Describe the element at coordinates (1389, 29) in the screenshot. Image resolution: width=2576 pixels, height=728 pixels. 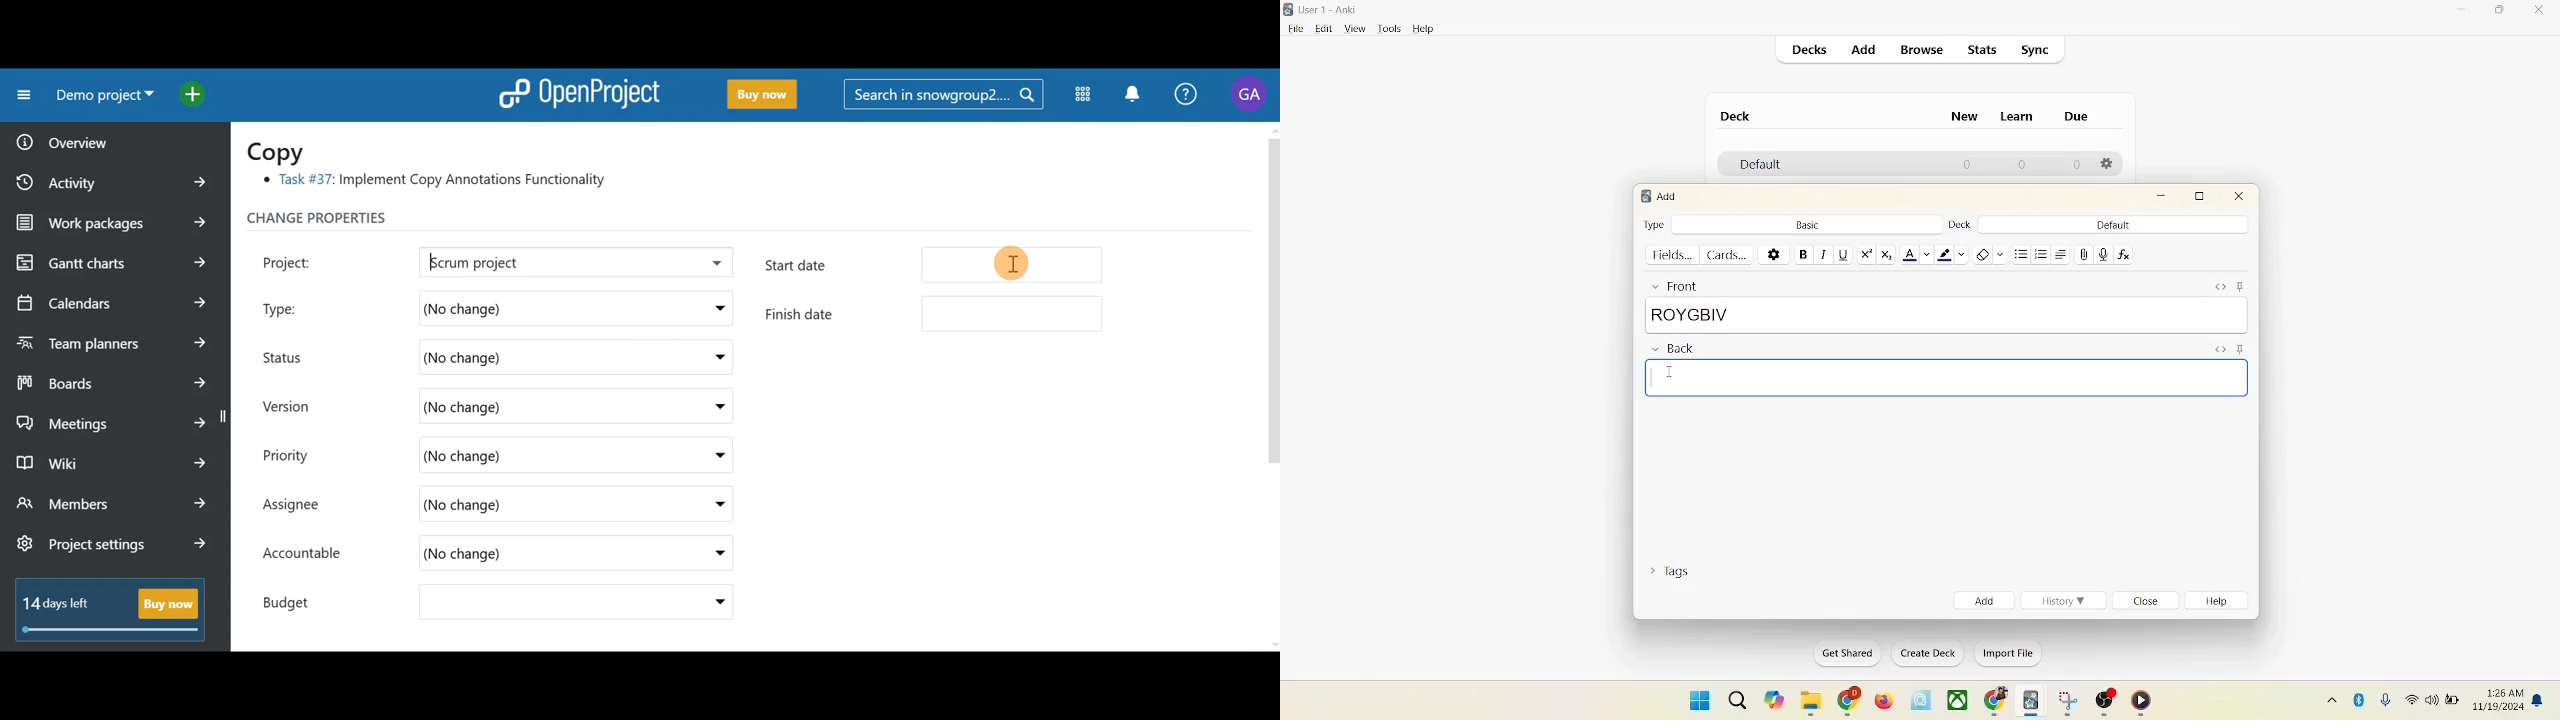
I see `tools` at that location.